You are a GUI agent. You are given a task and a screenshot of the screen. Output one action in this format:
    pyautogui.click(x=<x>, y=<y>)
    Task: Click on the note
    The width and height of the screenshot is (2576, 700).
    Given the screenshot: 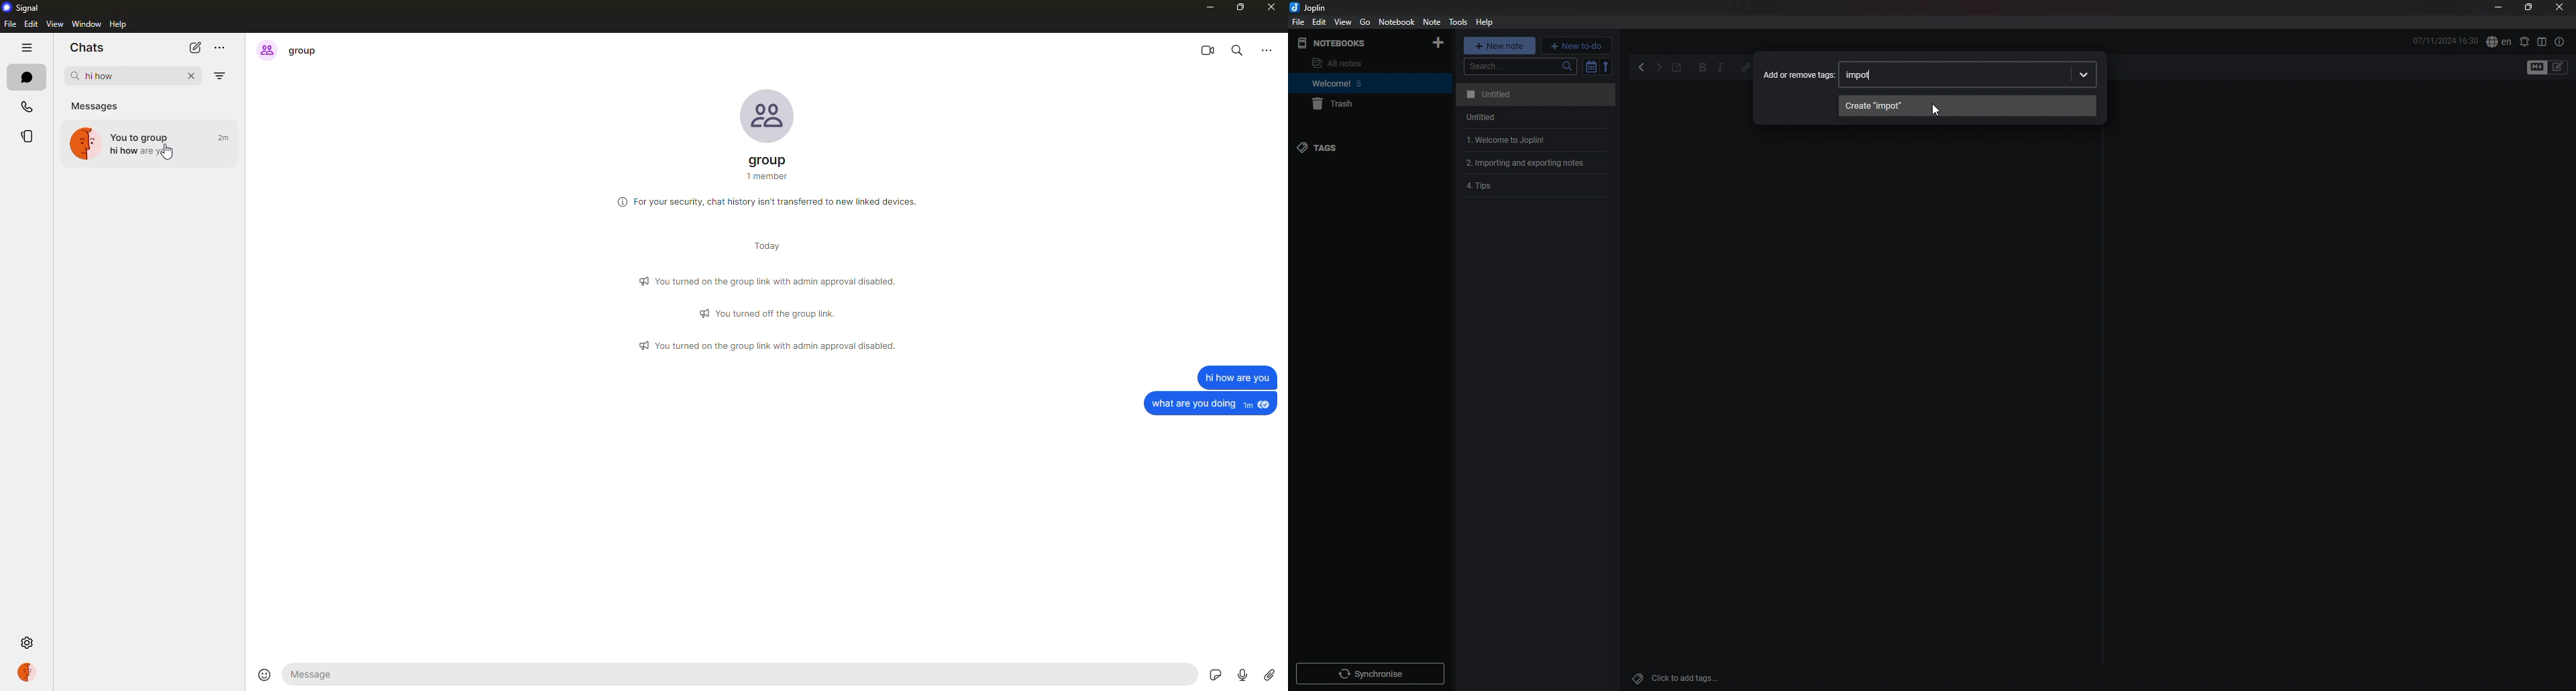 What is the action you would take?
    pyautogui.click(x=1533, y=117)
    